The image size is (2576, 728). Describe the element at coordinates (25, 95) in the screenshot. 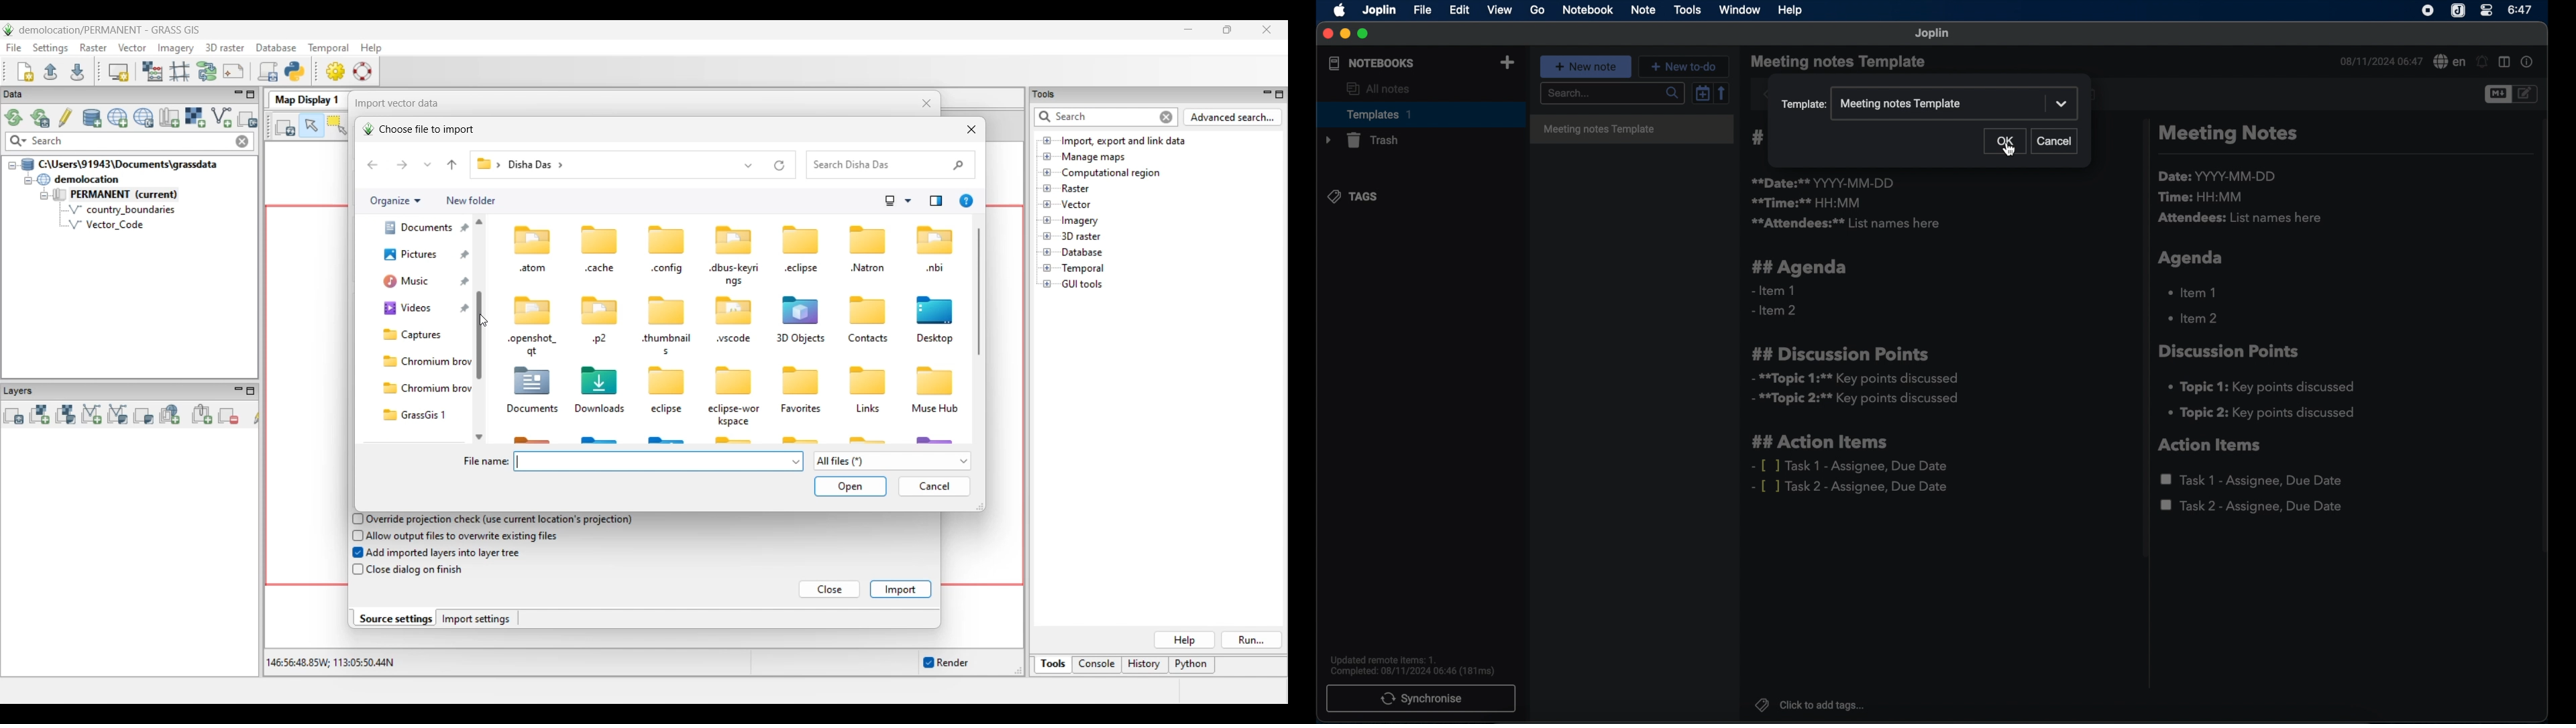

I see `Data` at that location.